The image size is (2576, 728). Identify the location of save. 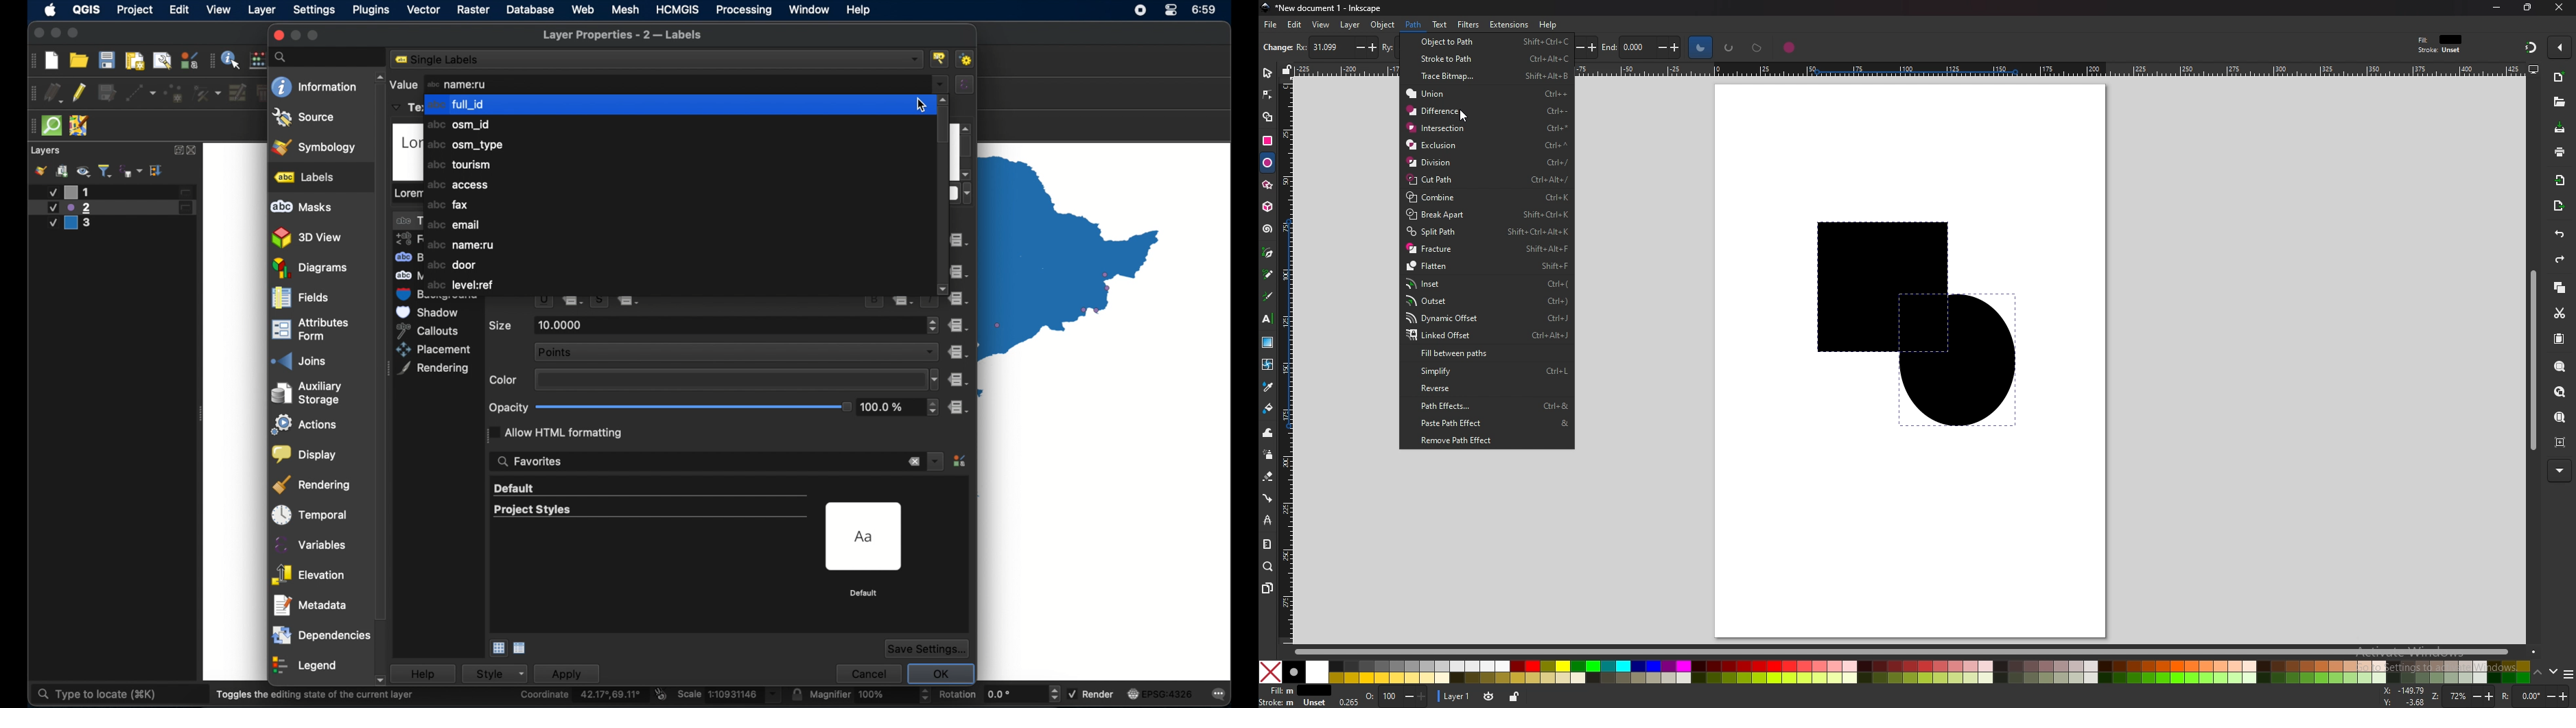
(107, 60).